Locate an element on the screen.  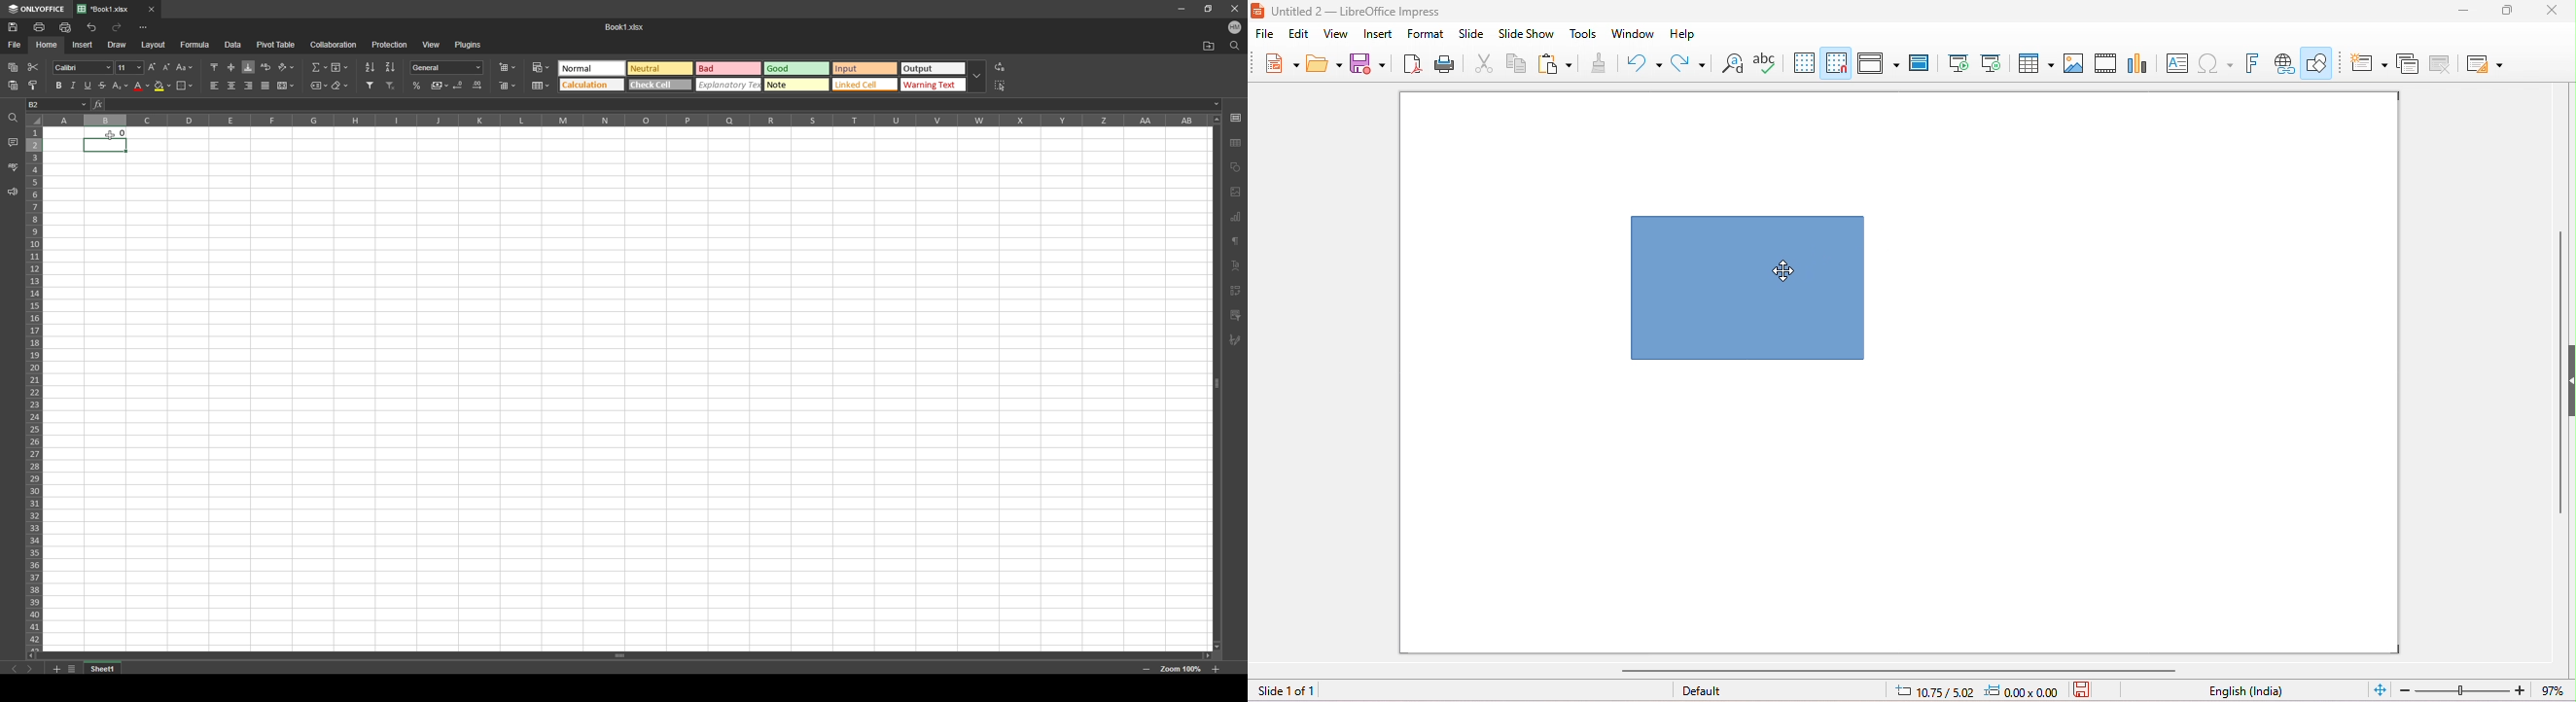
insert hyperlink is located at coordinates (2285, 63).